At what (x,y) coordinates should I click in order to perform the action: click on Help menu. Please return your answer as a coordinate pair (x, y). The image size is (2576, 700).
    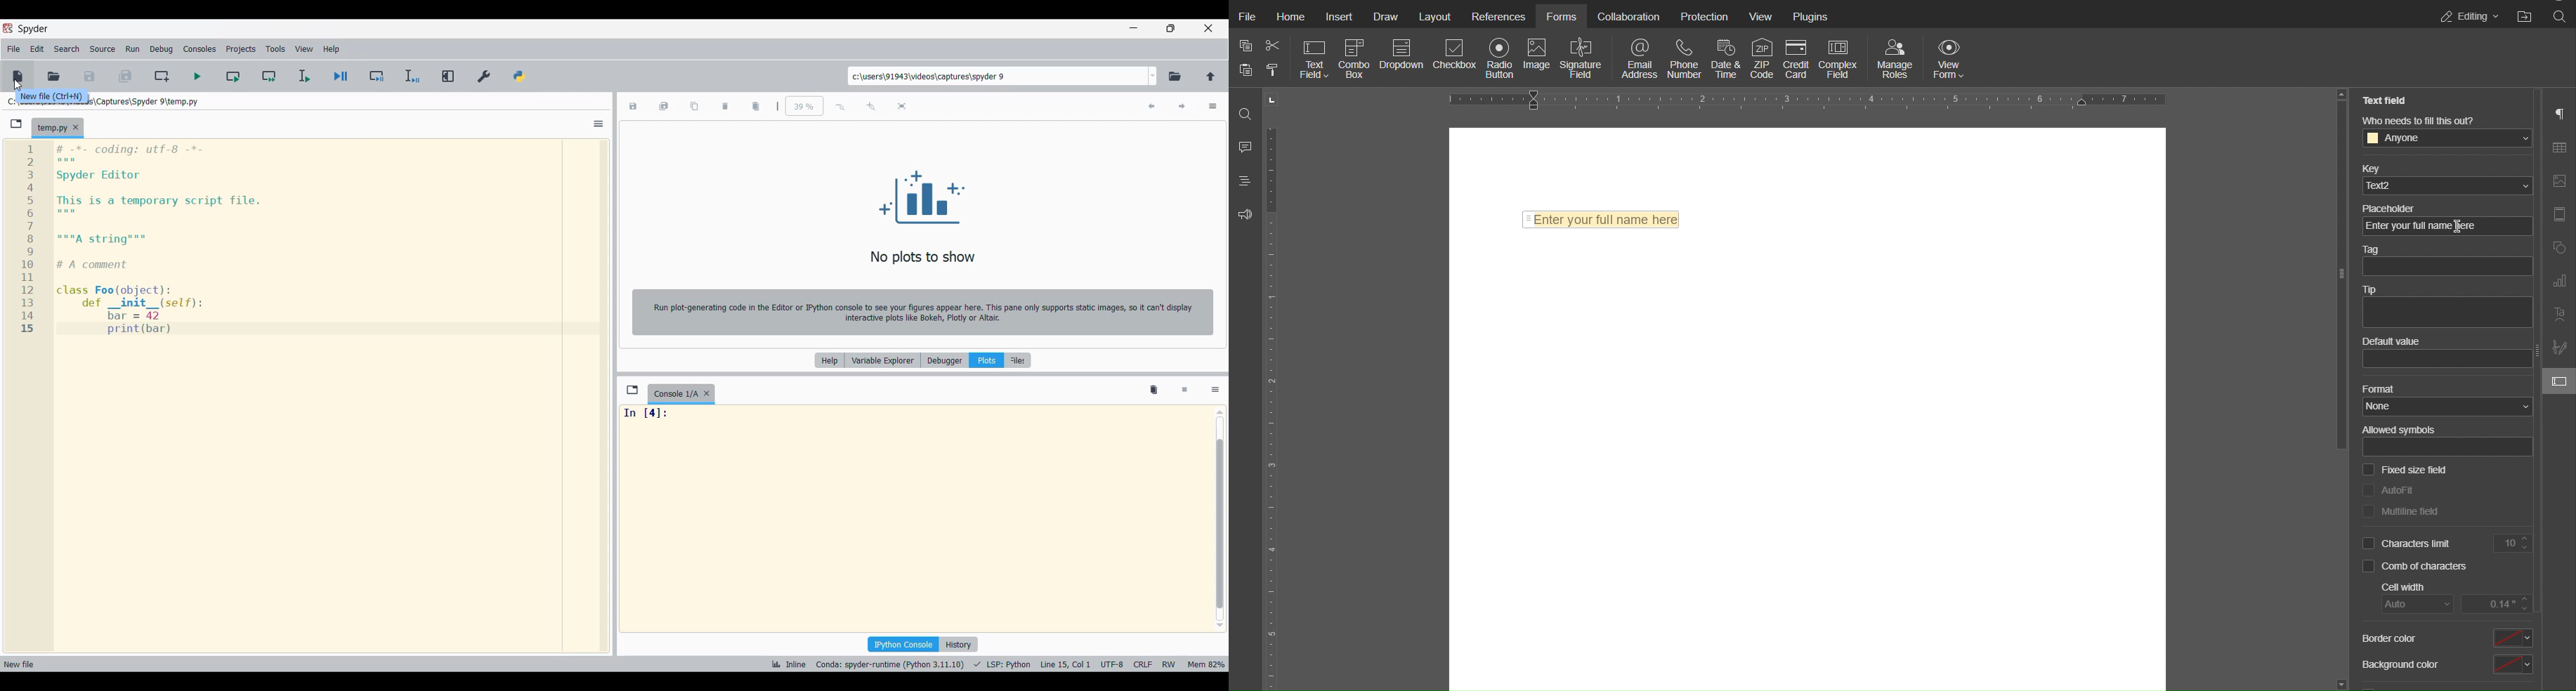
    Looking at the image, I should click on (332, 49).